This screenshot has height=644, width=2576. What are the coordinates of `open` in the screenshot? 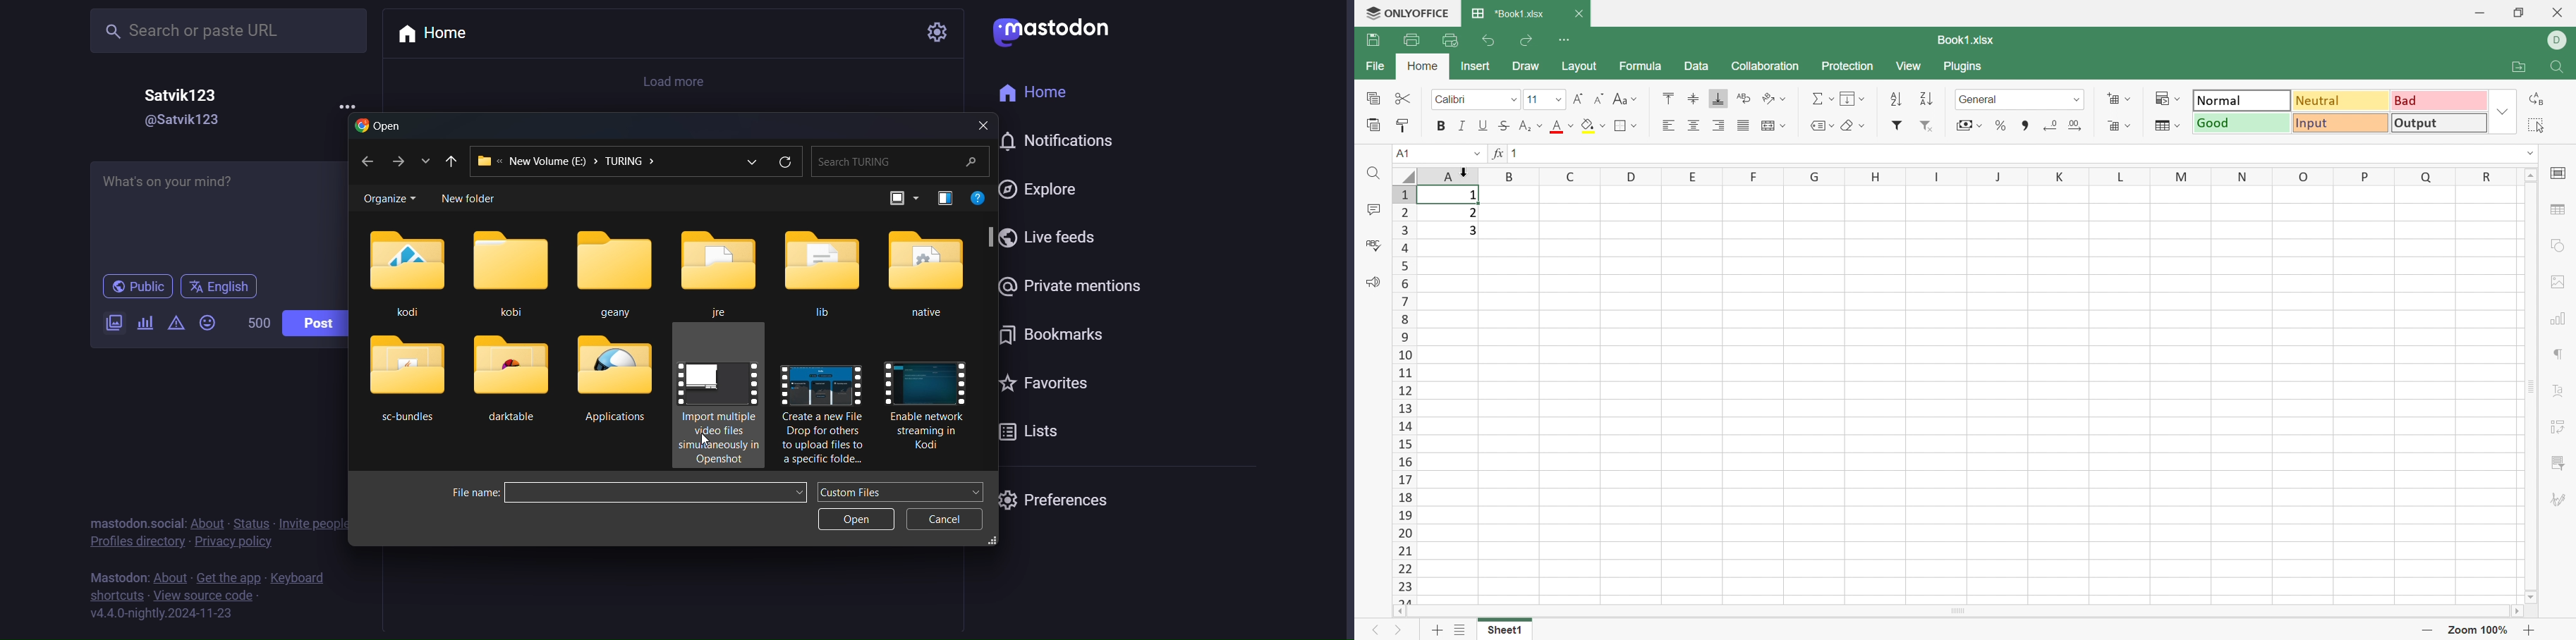 It's located at (855, 521).